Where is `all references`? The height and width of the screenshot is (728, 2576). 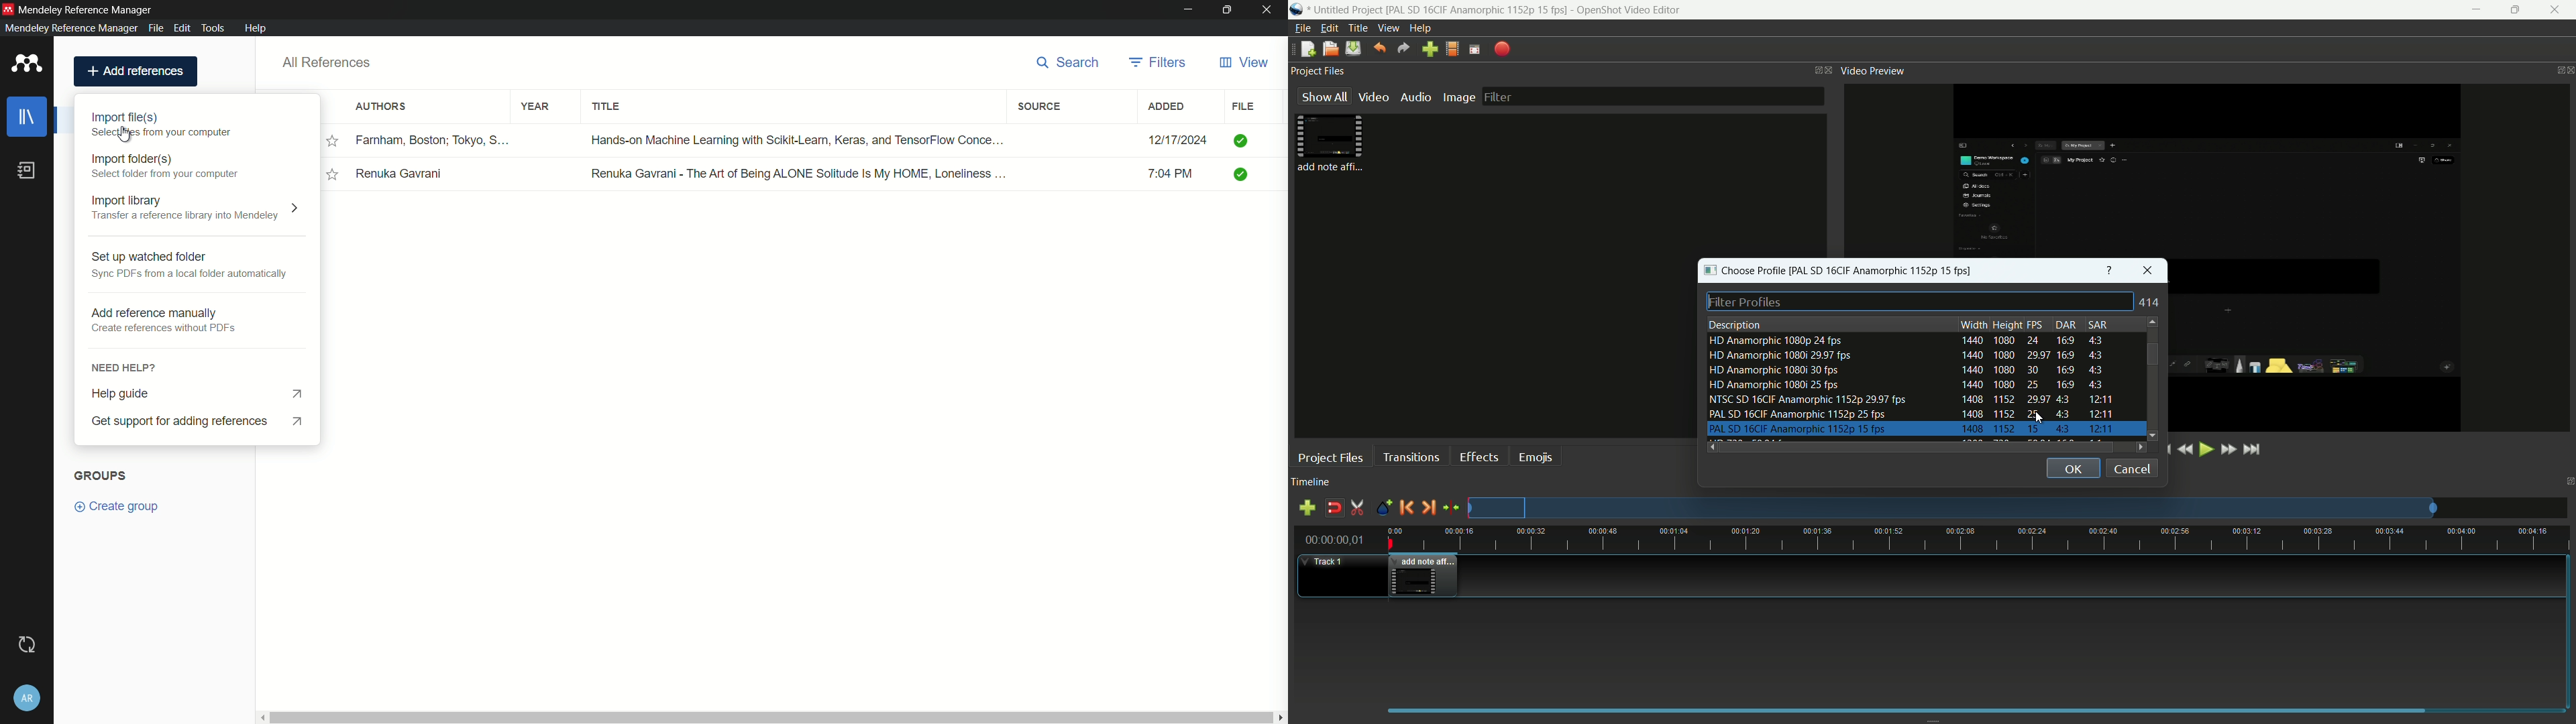 all references is located at coordinates (327, 63).